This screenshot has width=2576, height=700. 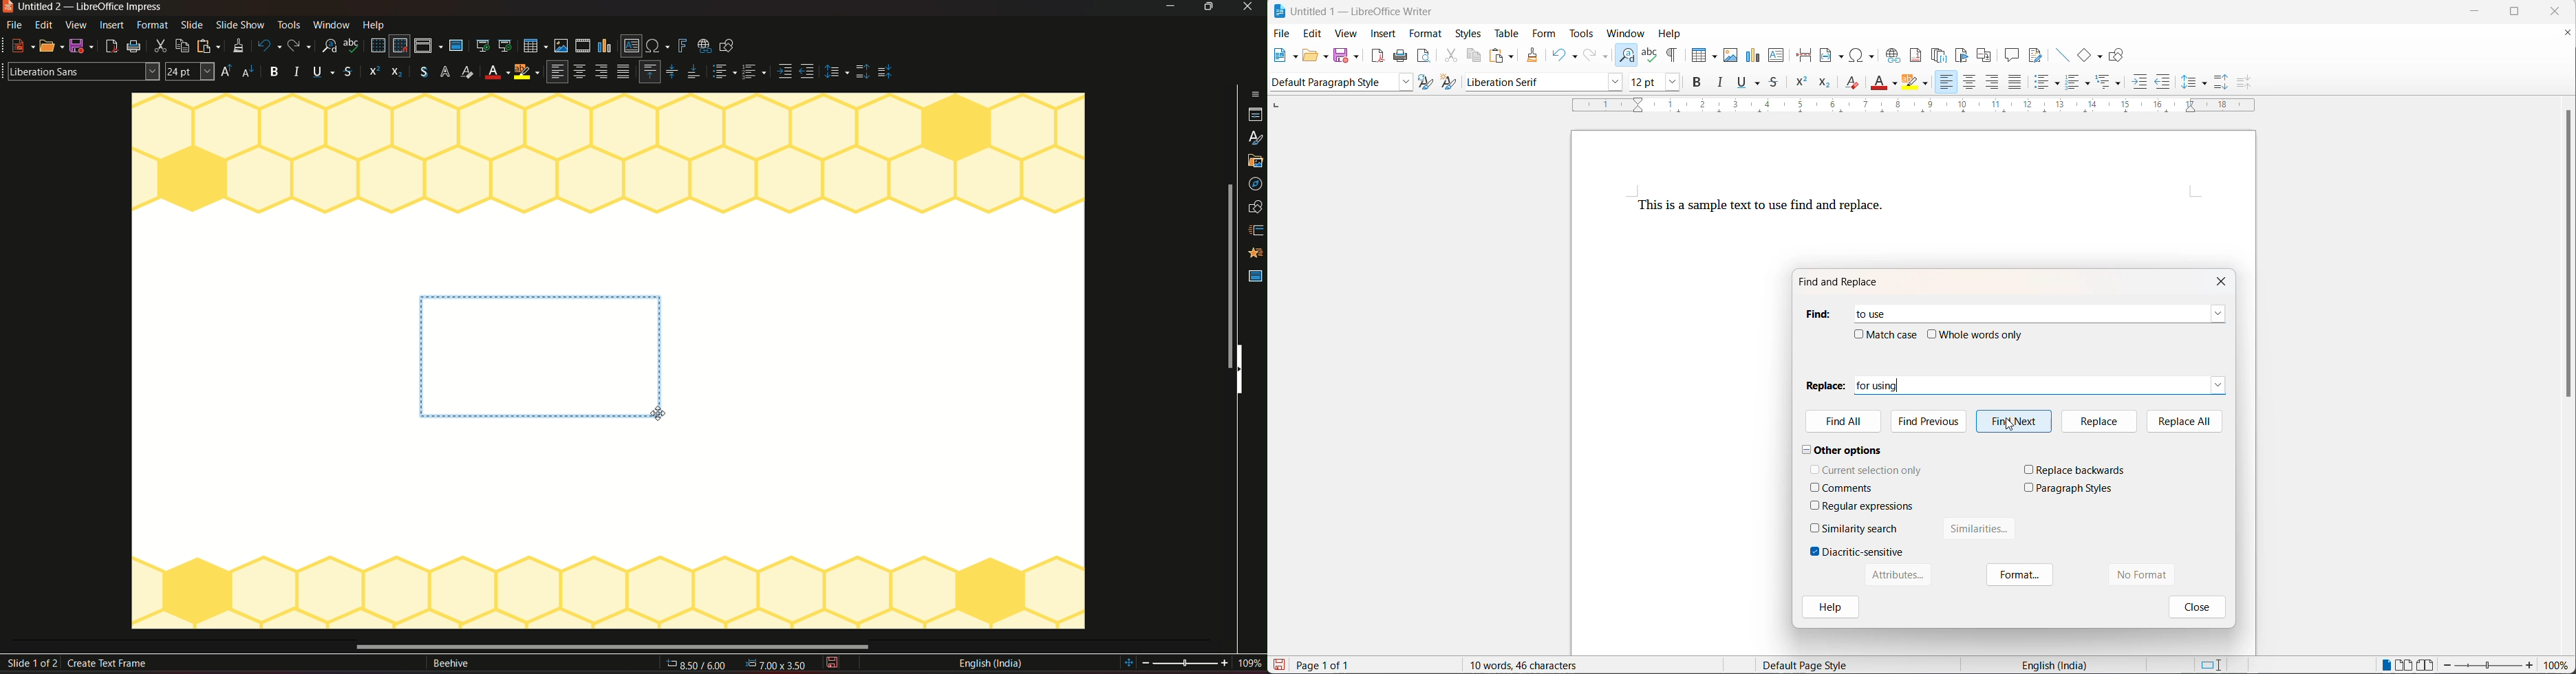 What do you see at coordinates (1866, 55) in the screenshot?
I see `insert special characters` at bounding box center [1866, 55].